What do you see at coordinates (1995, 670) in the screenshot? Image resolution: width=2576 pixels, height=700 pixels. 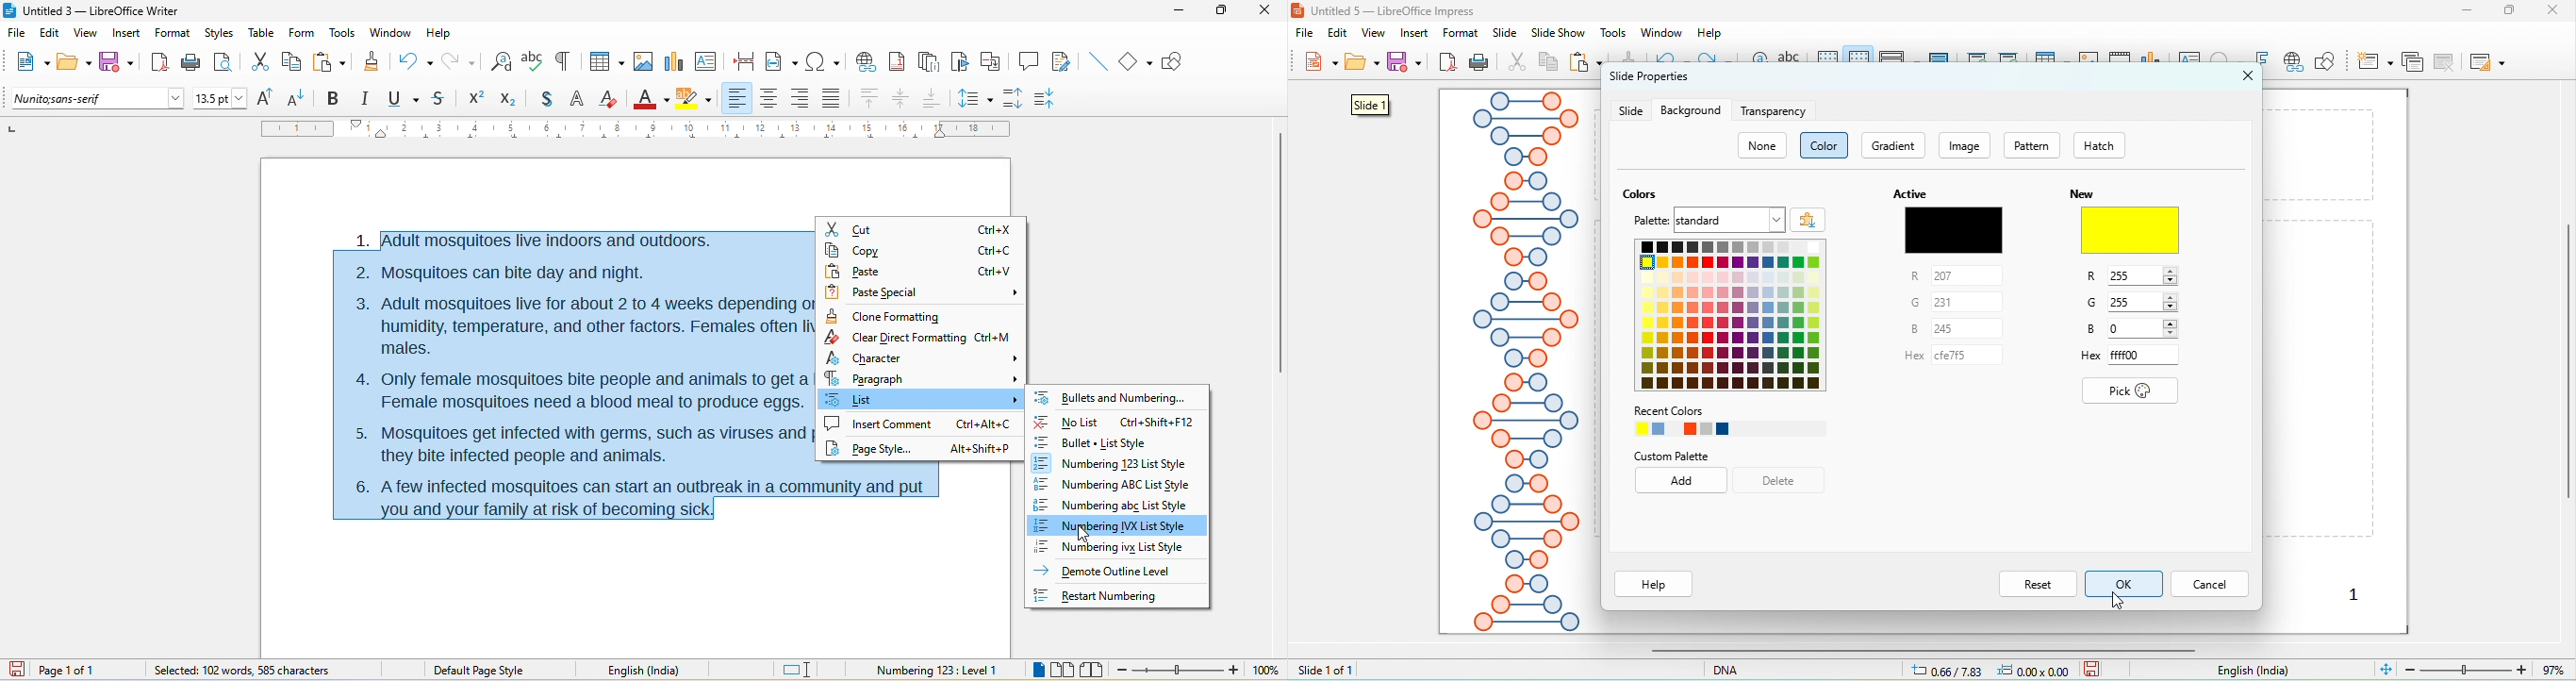 I see `cursor position changed` at bounding box center [1995, 670].